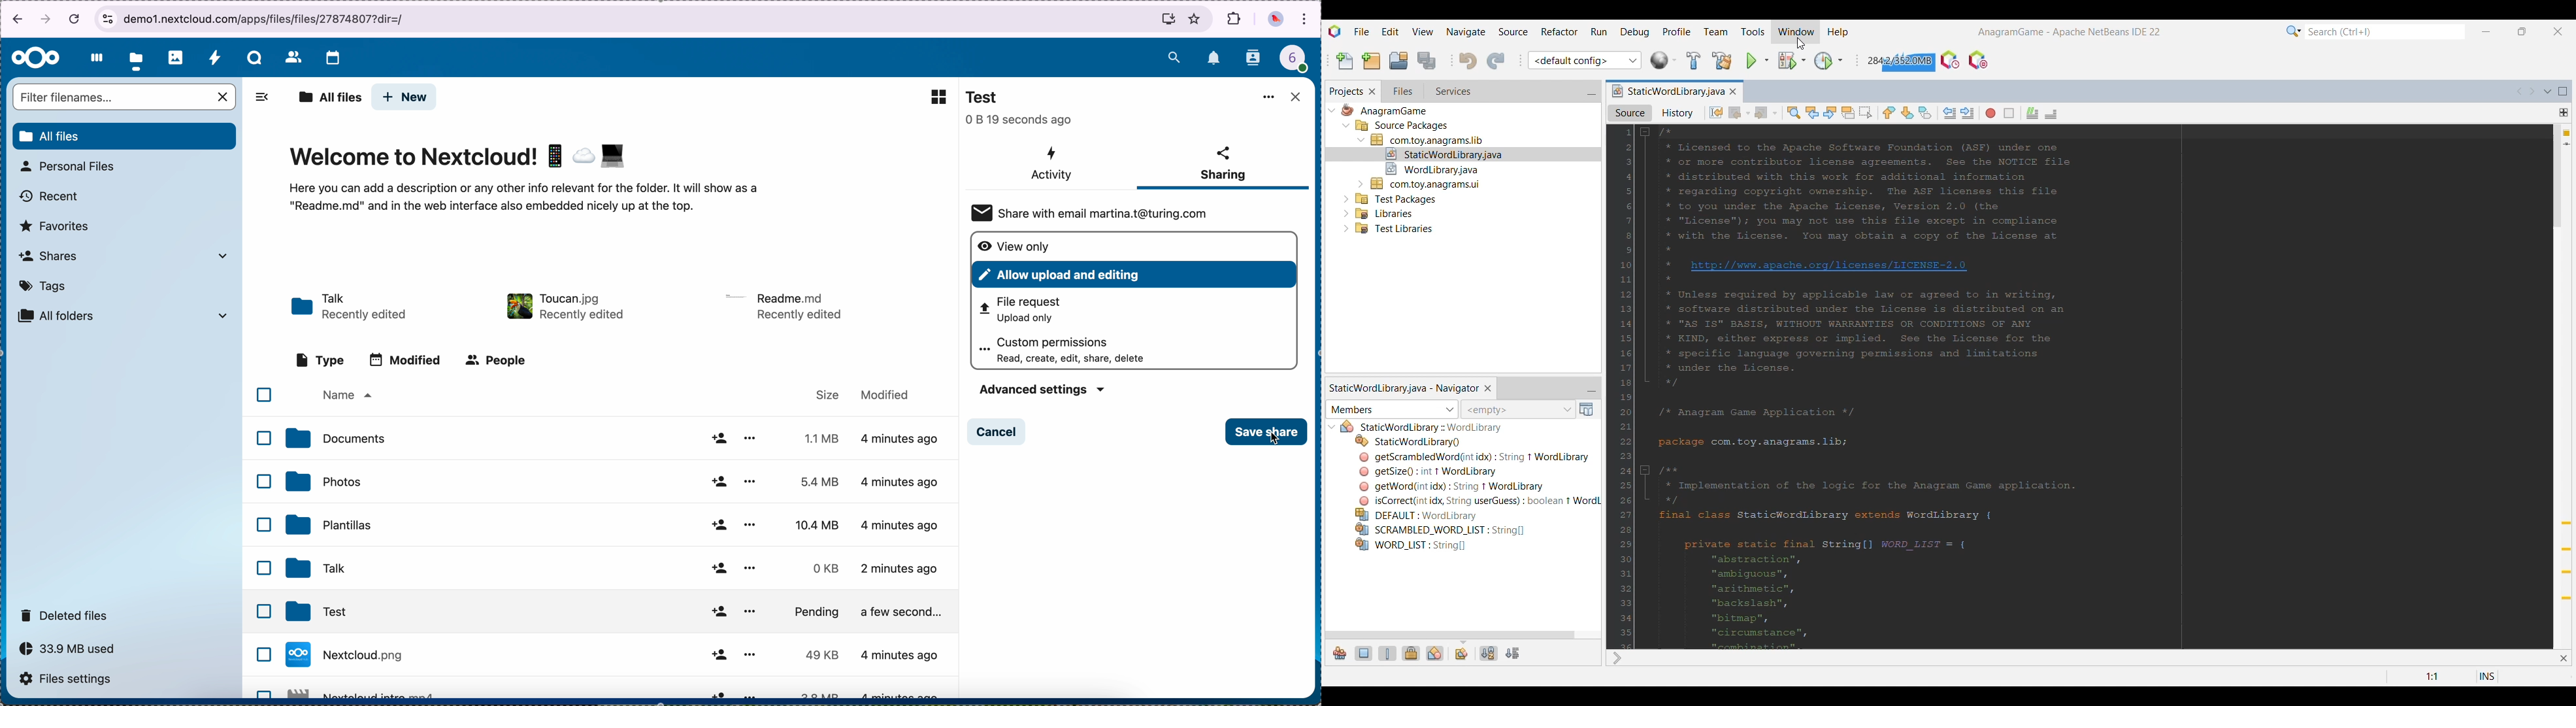 The height and width of the screenshot is (728, 2576). What do you see at coordinates (1990, 113) in the screenshot?
I see `Start macro recording` at bounding box center [1990, 113].